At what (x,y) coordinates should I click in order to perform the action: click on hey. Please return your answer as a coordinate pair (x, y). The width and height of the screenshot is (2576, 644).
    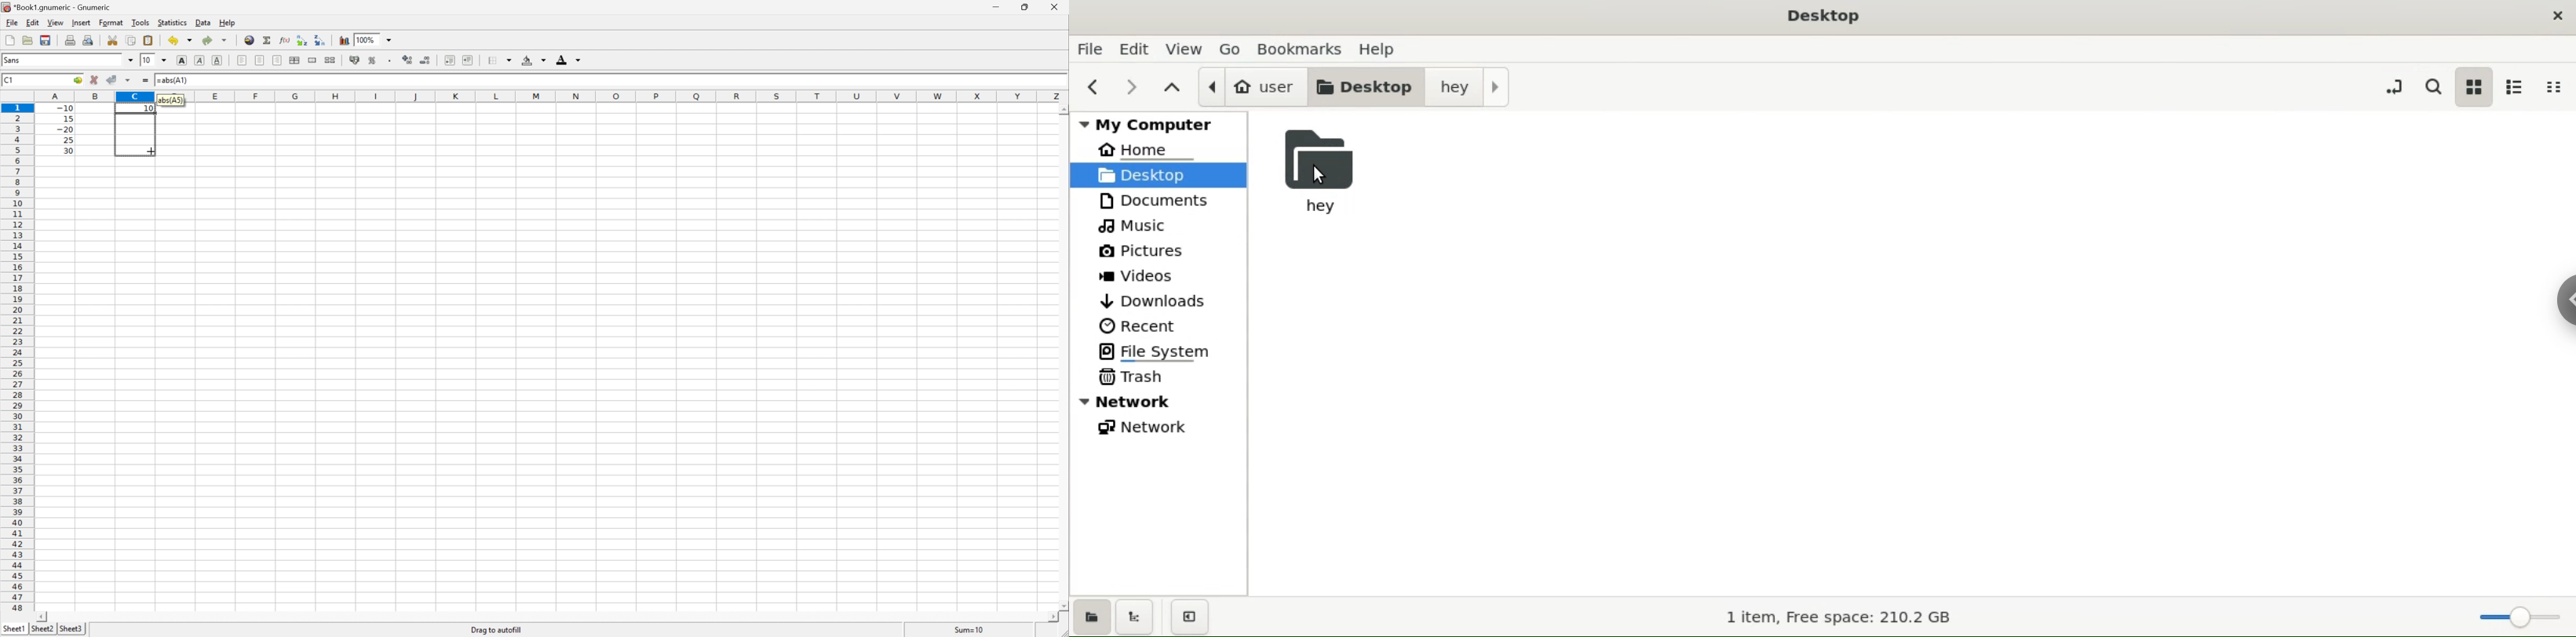
    Looking at the image, I should click on (1467, 86).